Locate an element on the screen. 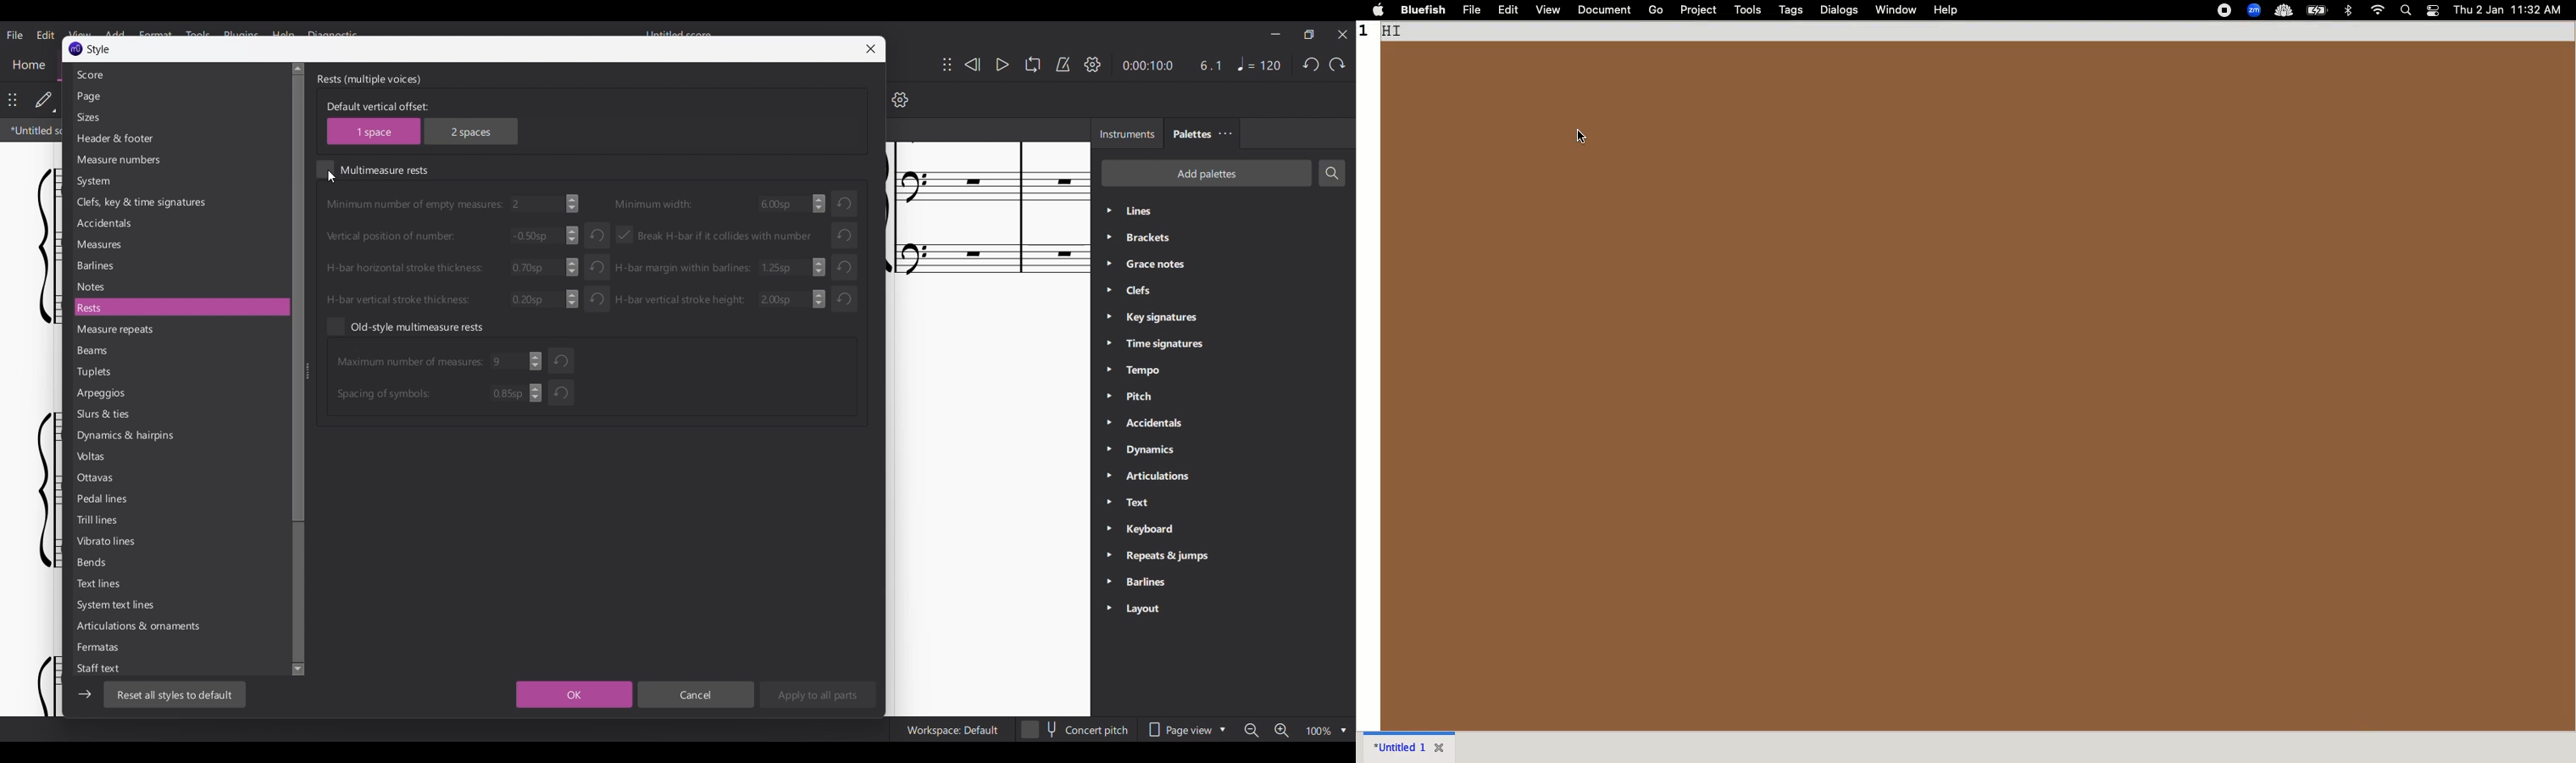 The width and height of the screenshot is (2576, 784). Section title is located at coordinates (369, 80).